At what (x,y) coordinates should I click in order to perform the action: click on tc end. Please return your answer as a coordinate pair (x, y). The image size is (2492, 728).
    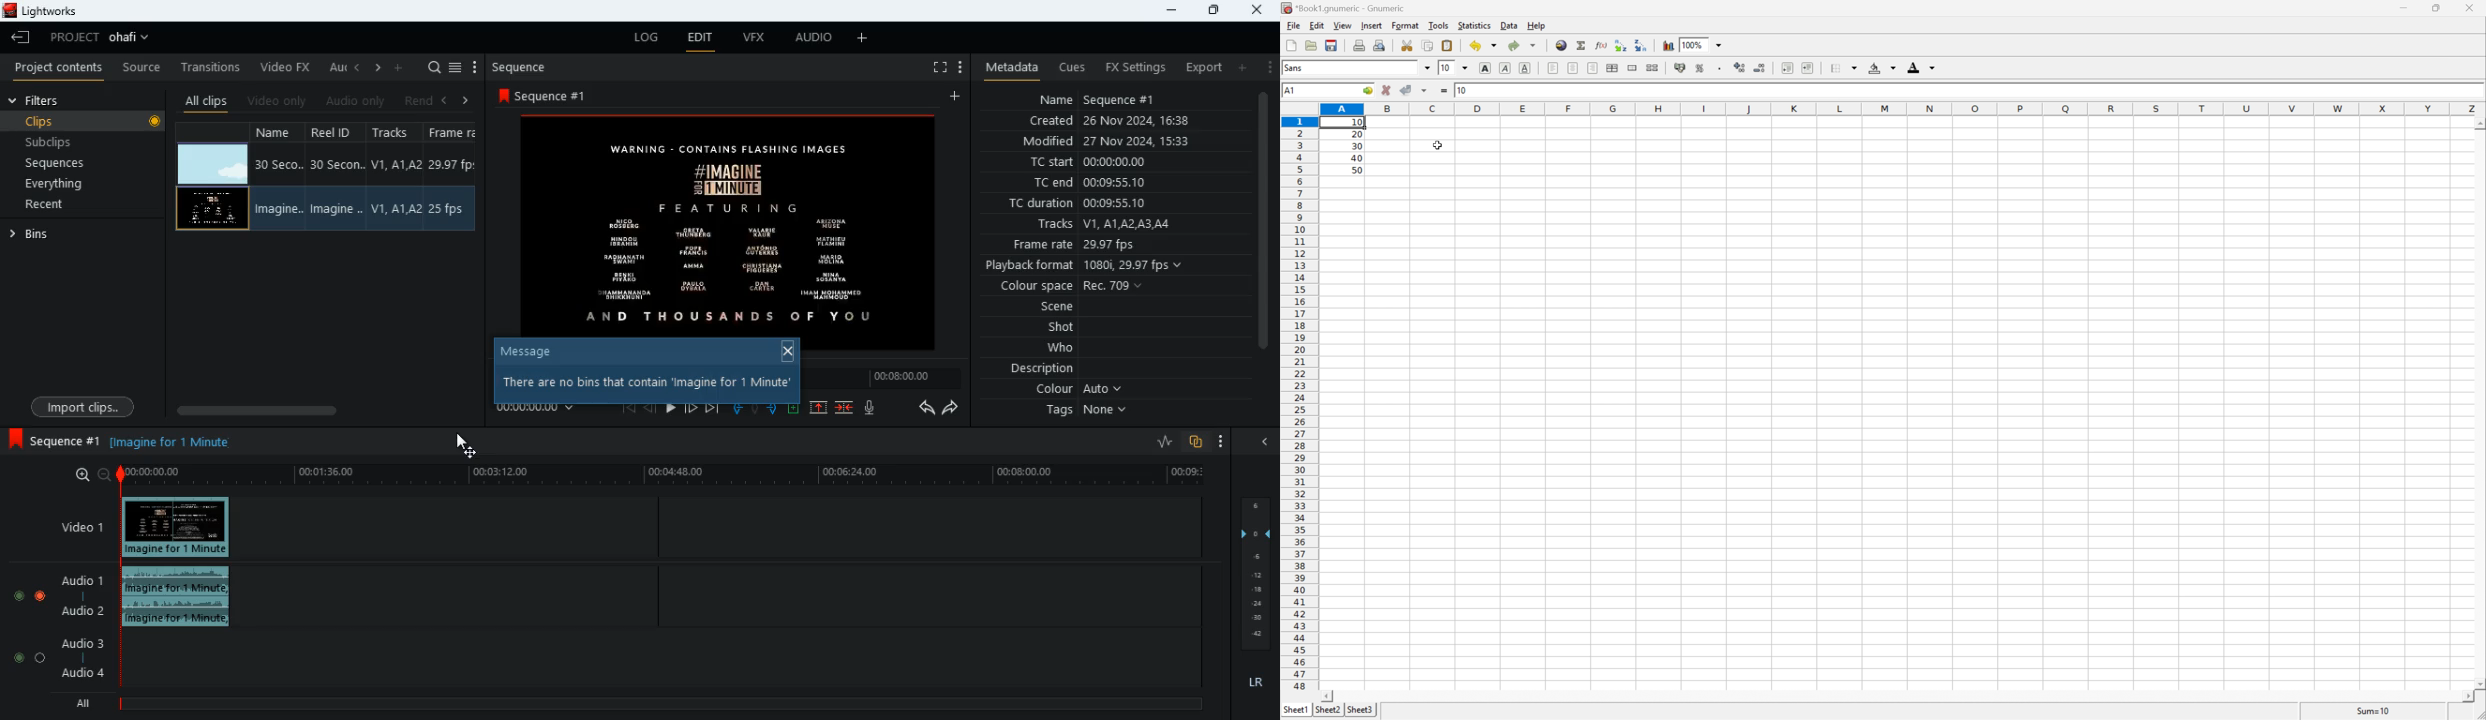
    Looking at the image, I should click on (1096, 183).